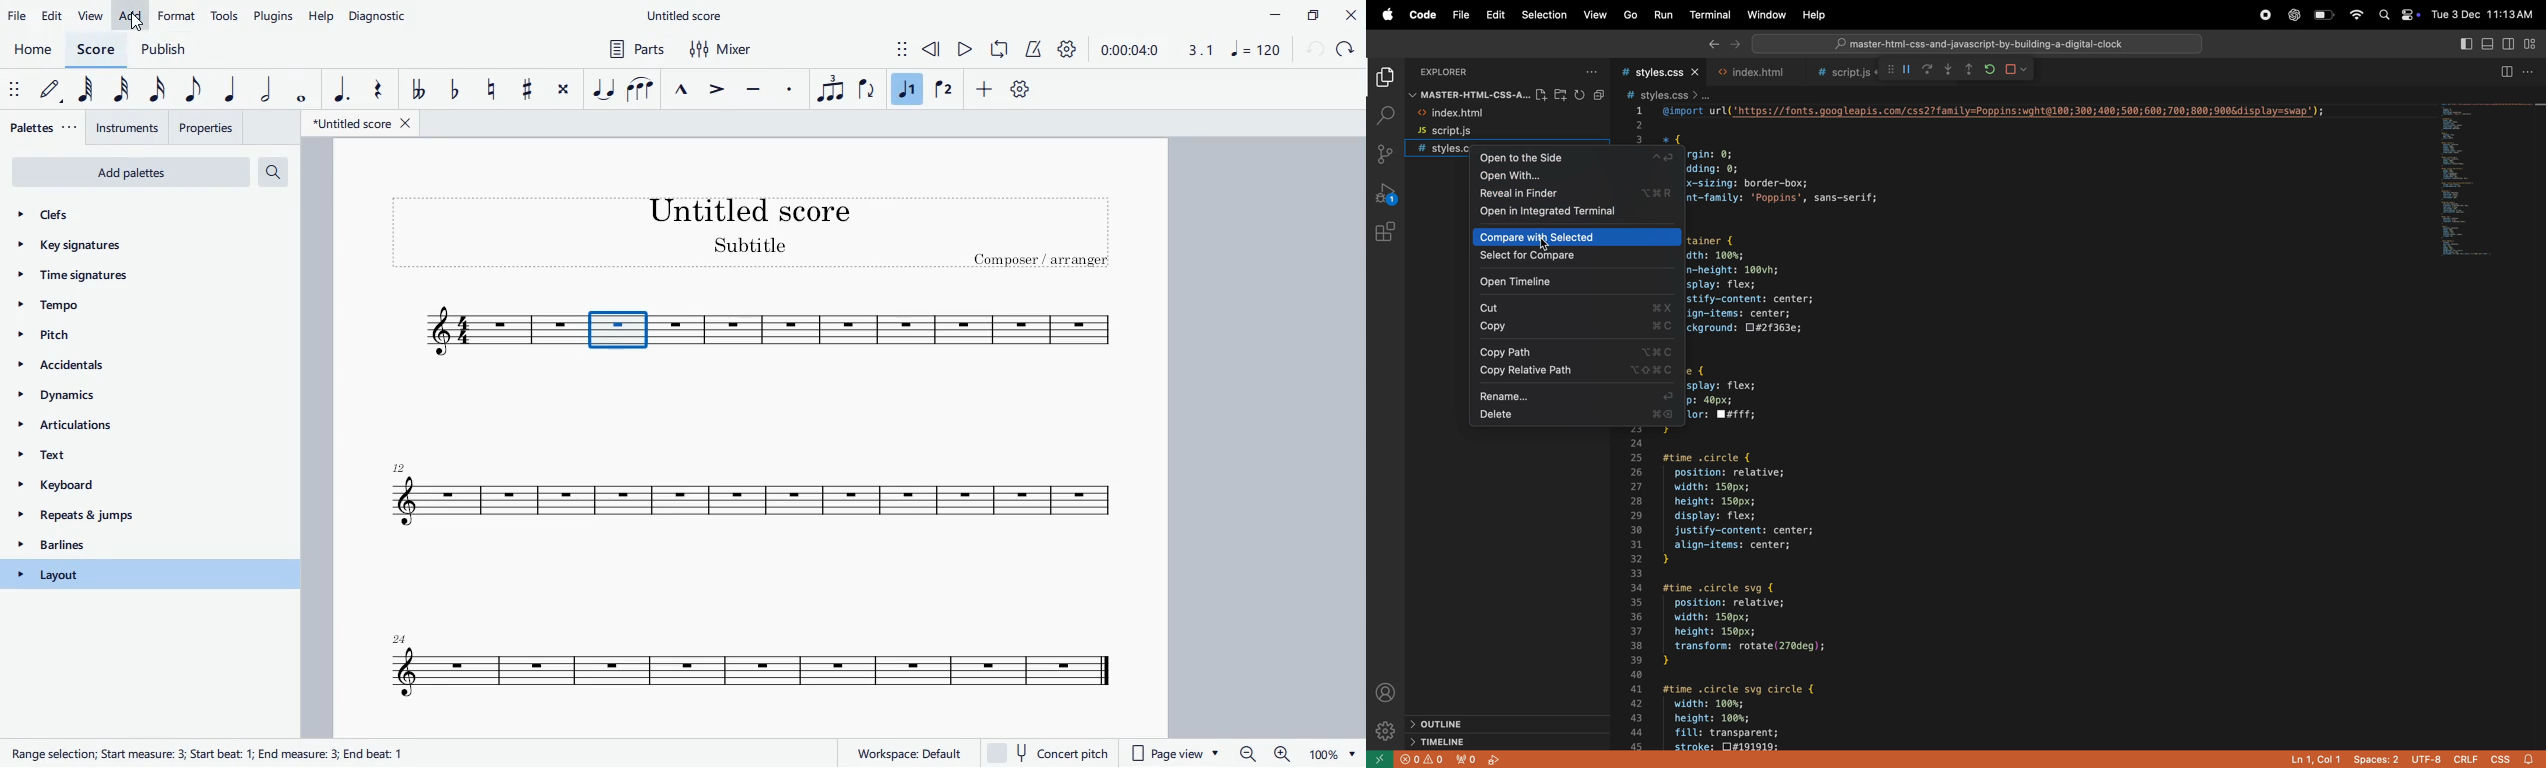 This screenshot has height=784, width=2548. I want to click on score, so click(477, 331).